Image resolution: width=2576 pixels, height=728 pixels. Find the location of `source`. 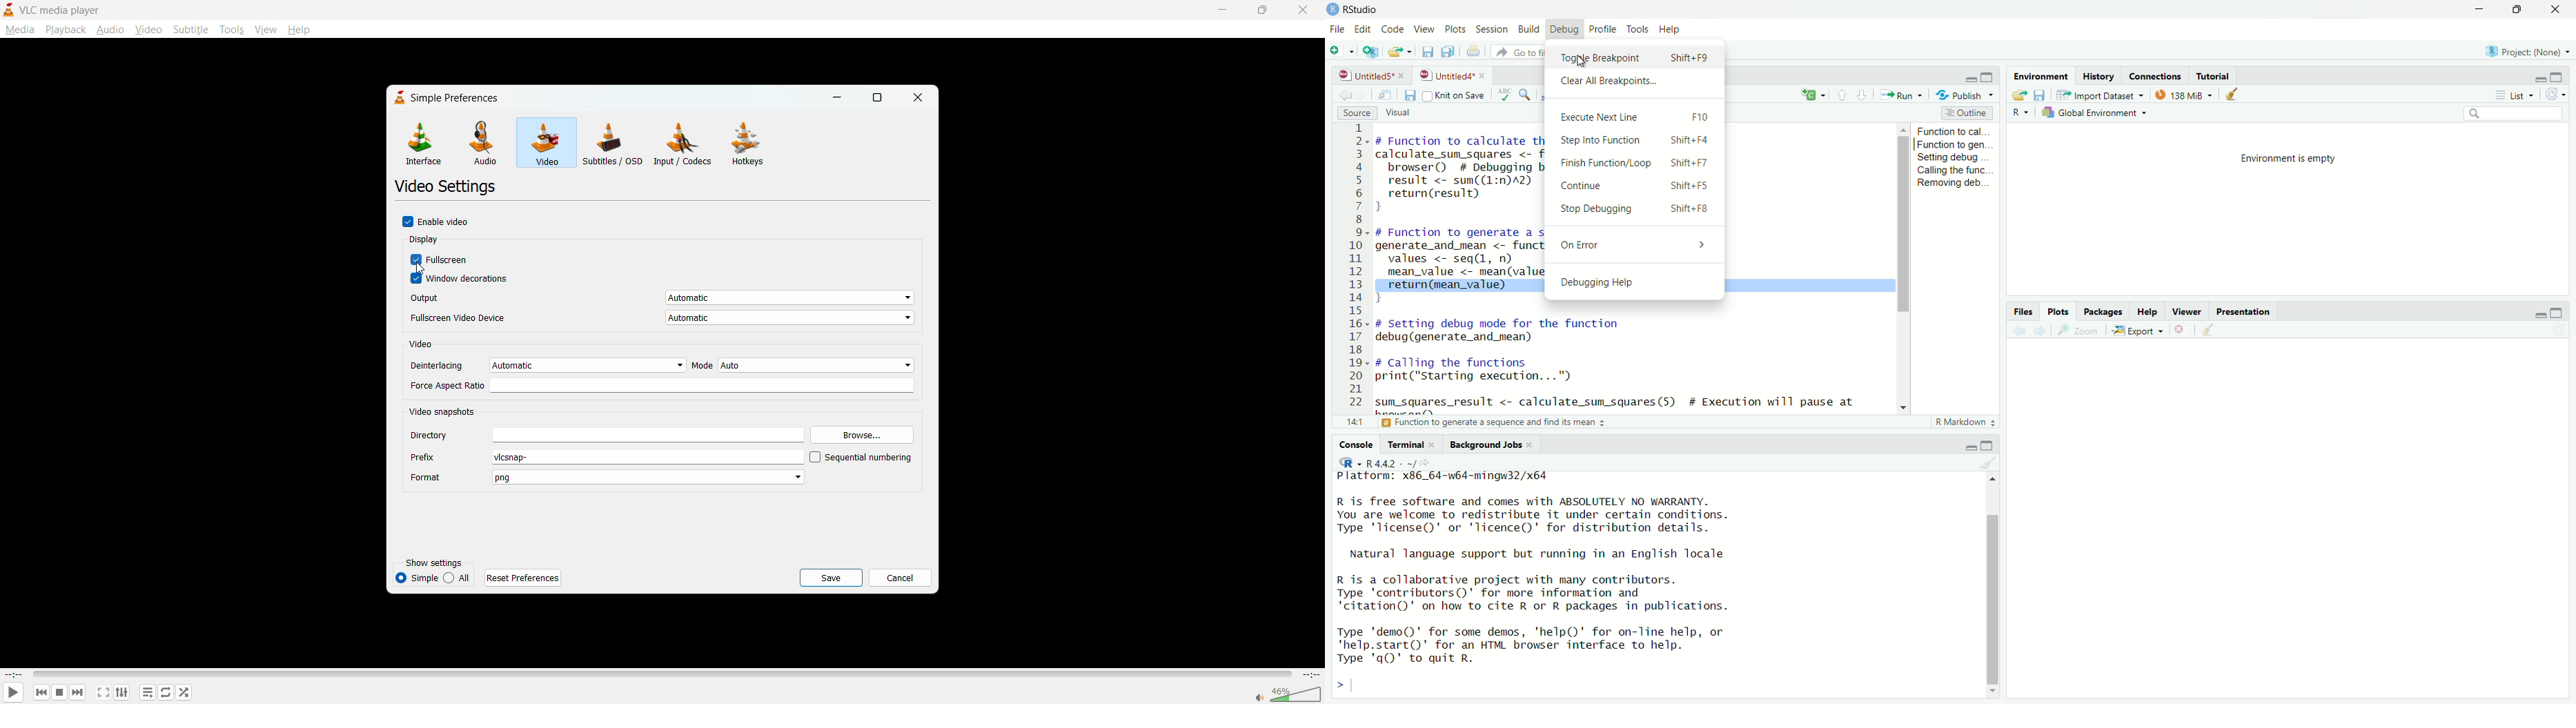

source is located at coordinates (1356, 113).